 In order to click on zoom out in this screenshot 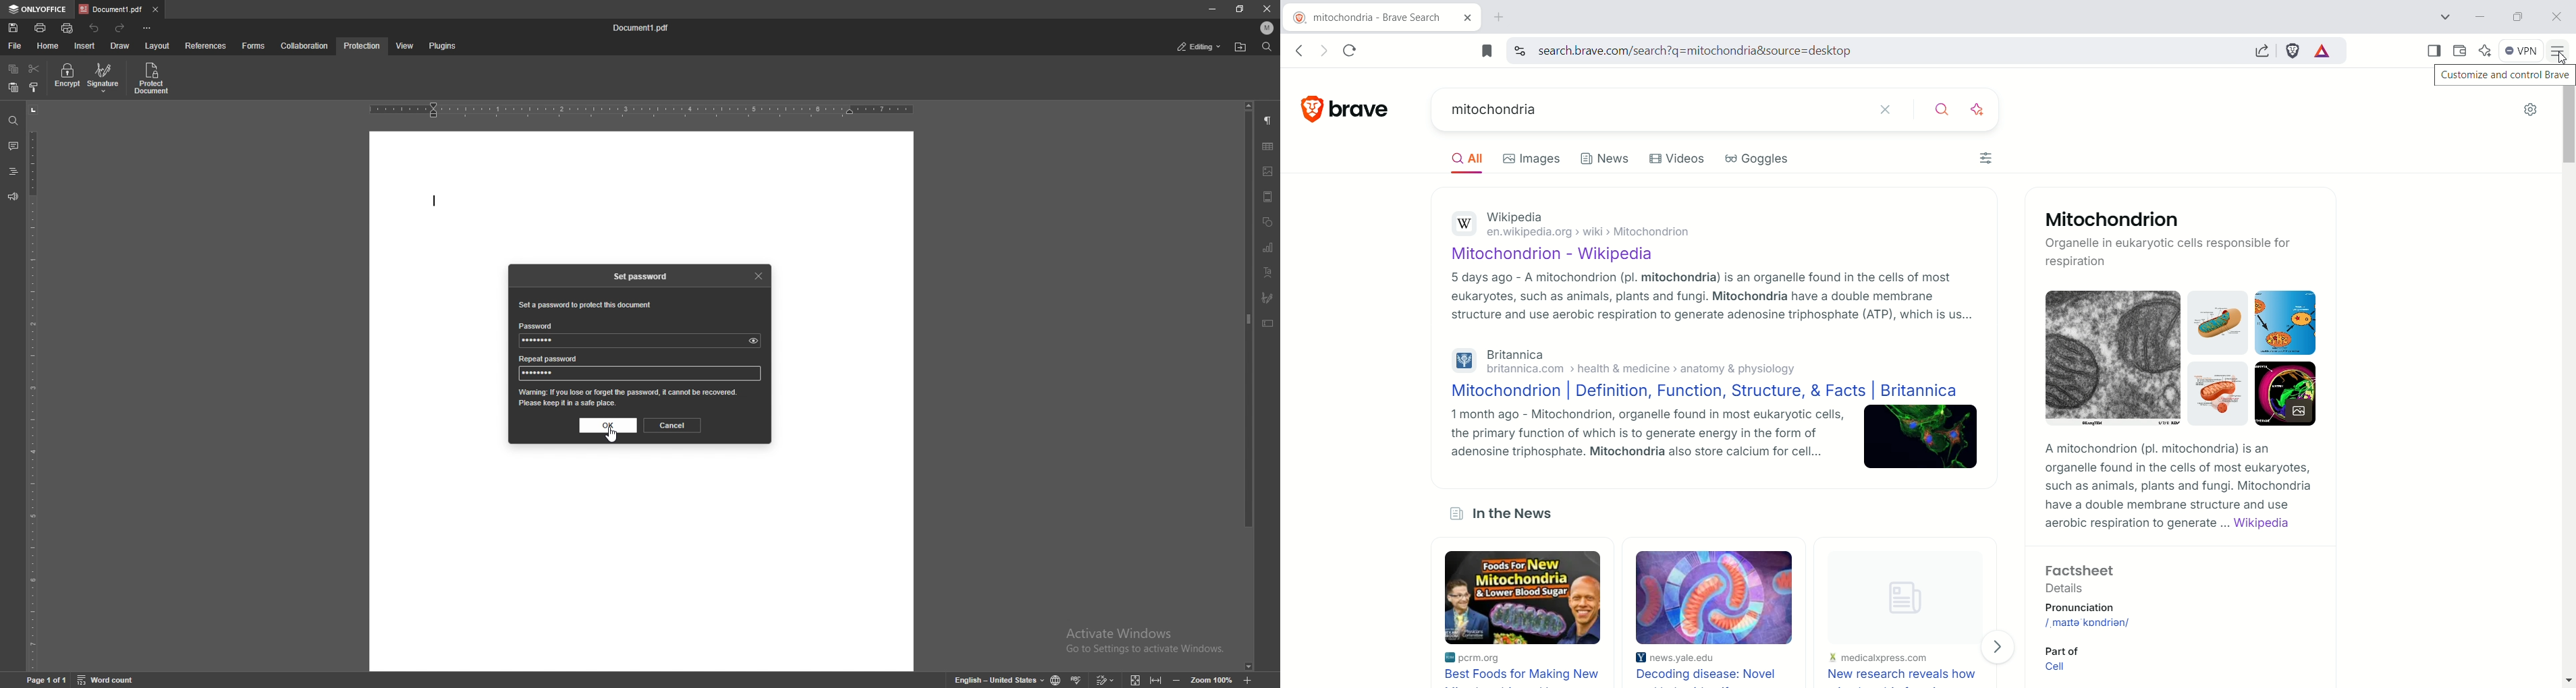, I will do `click(1179, 679)`.